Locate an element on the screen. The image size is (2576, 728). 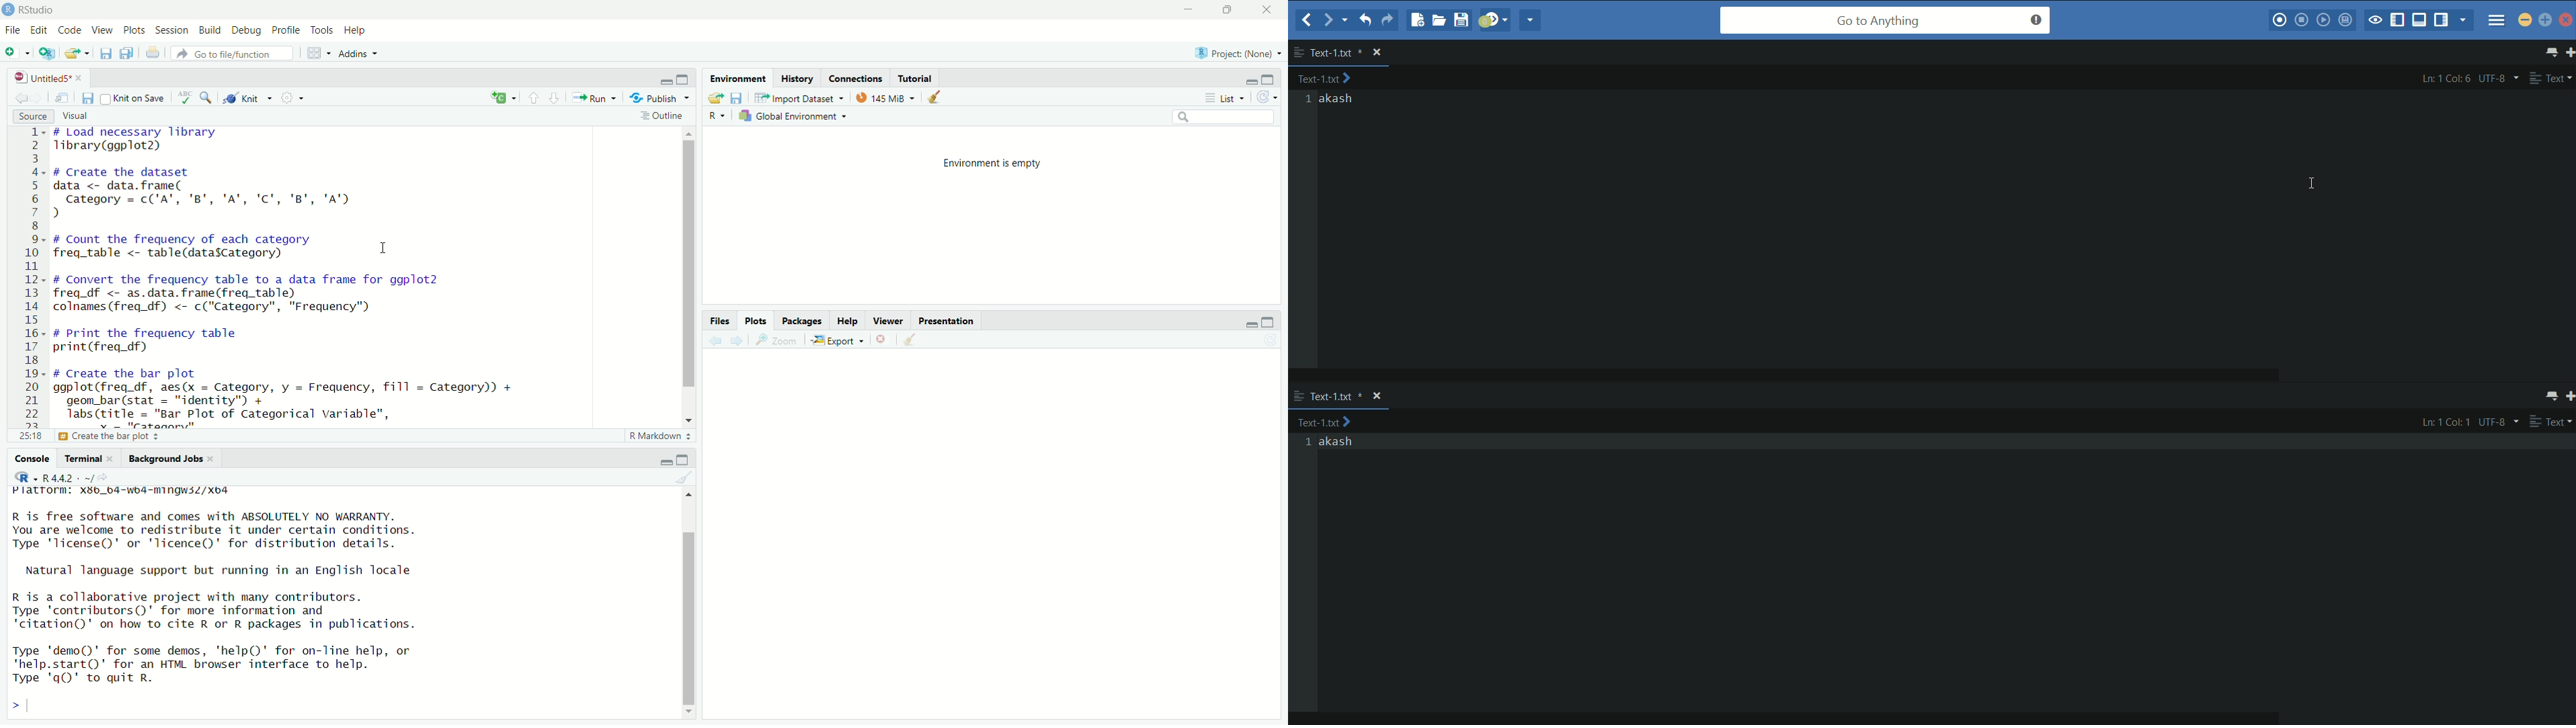
refresh is located at coordinates (1267, 97).